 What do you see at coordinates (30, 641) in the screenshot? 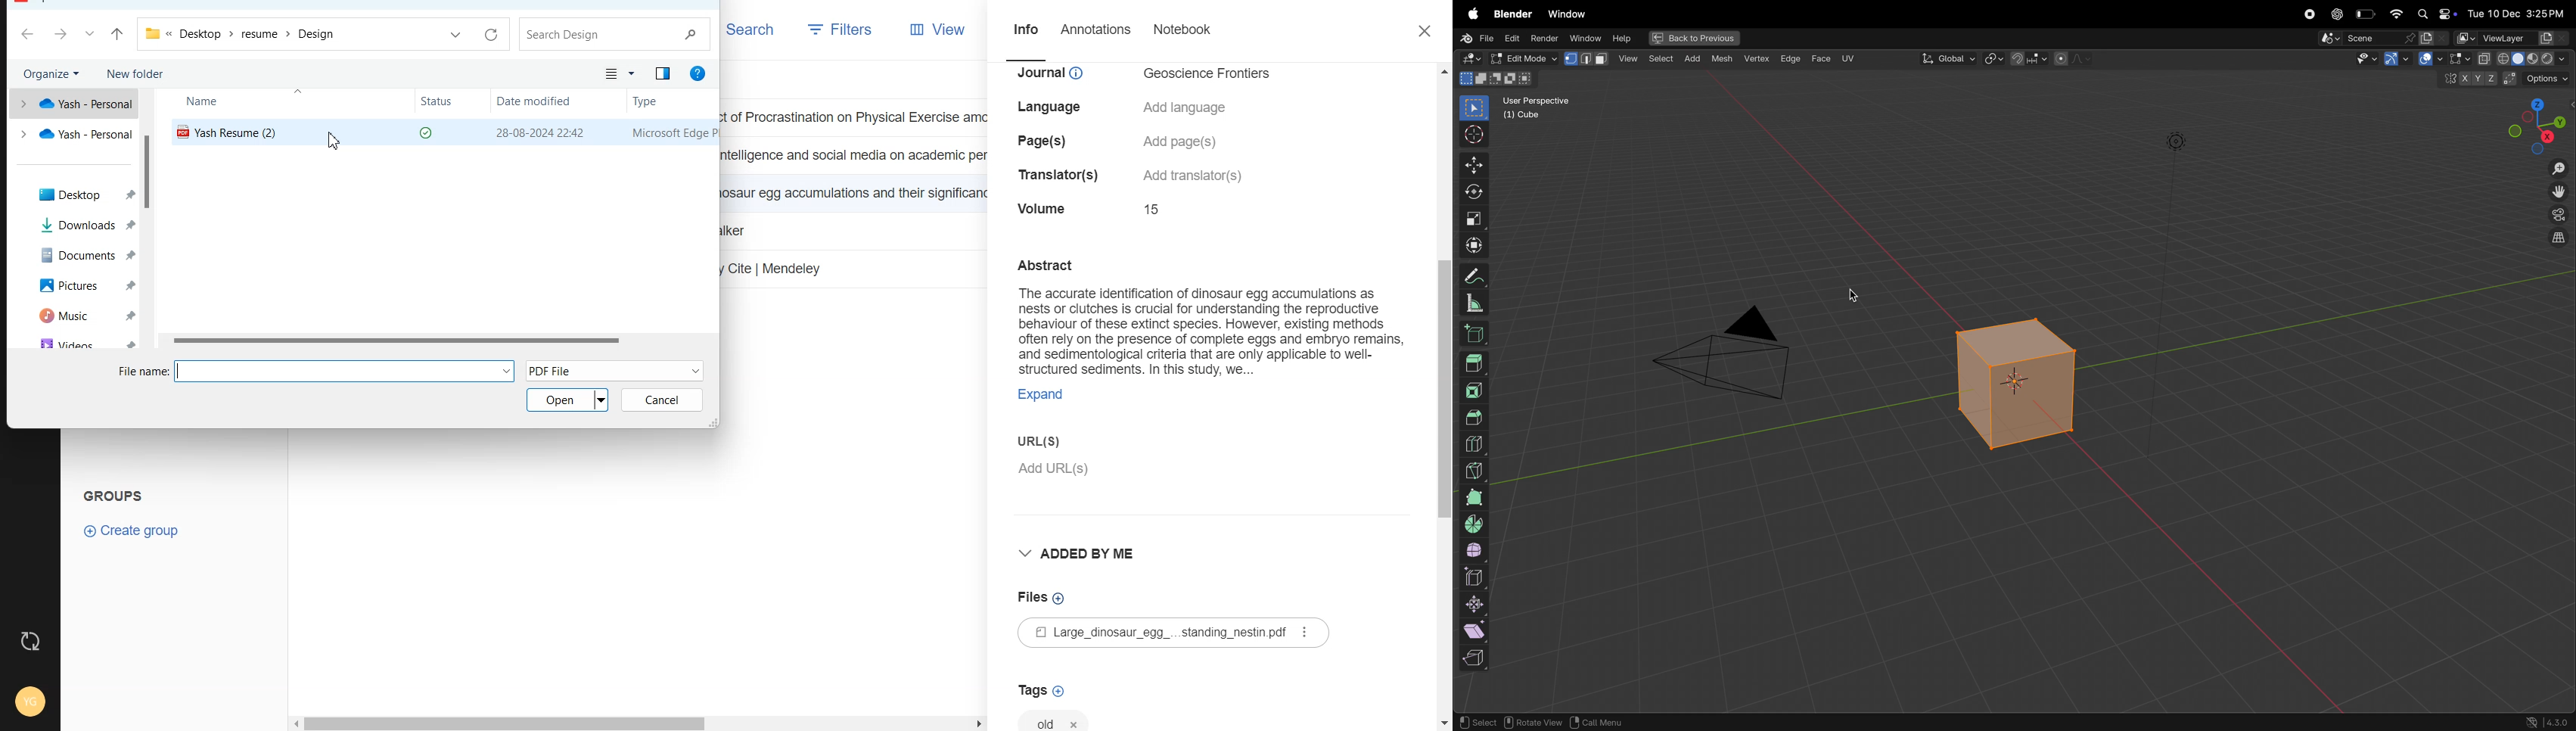
I see `Auto Sync` at bounding box center [30, 641].